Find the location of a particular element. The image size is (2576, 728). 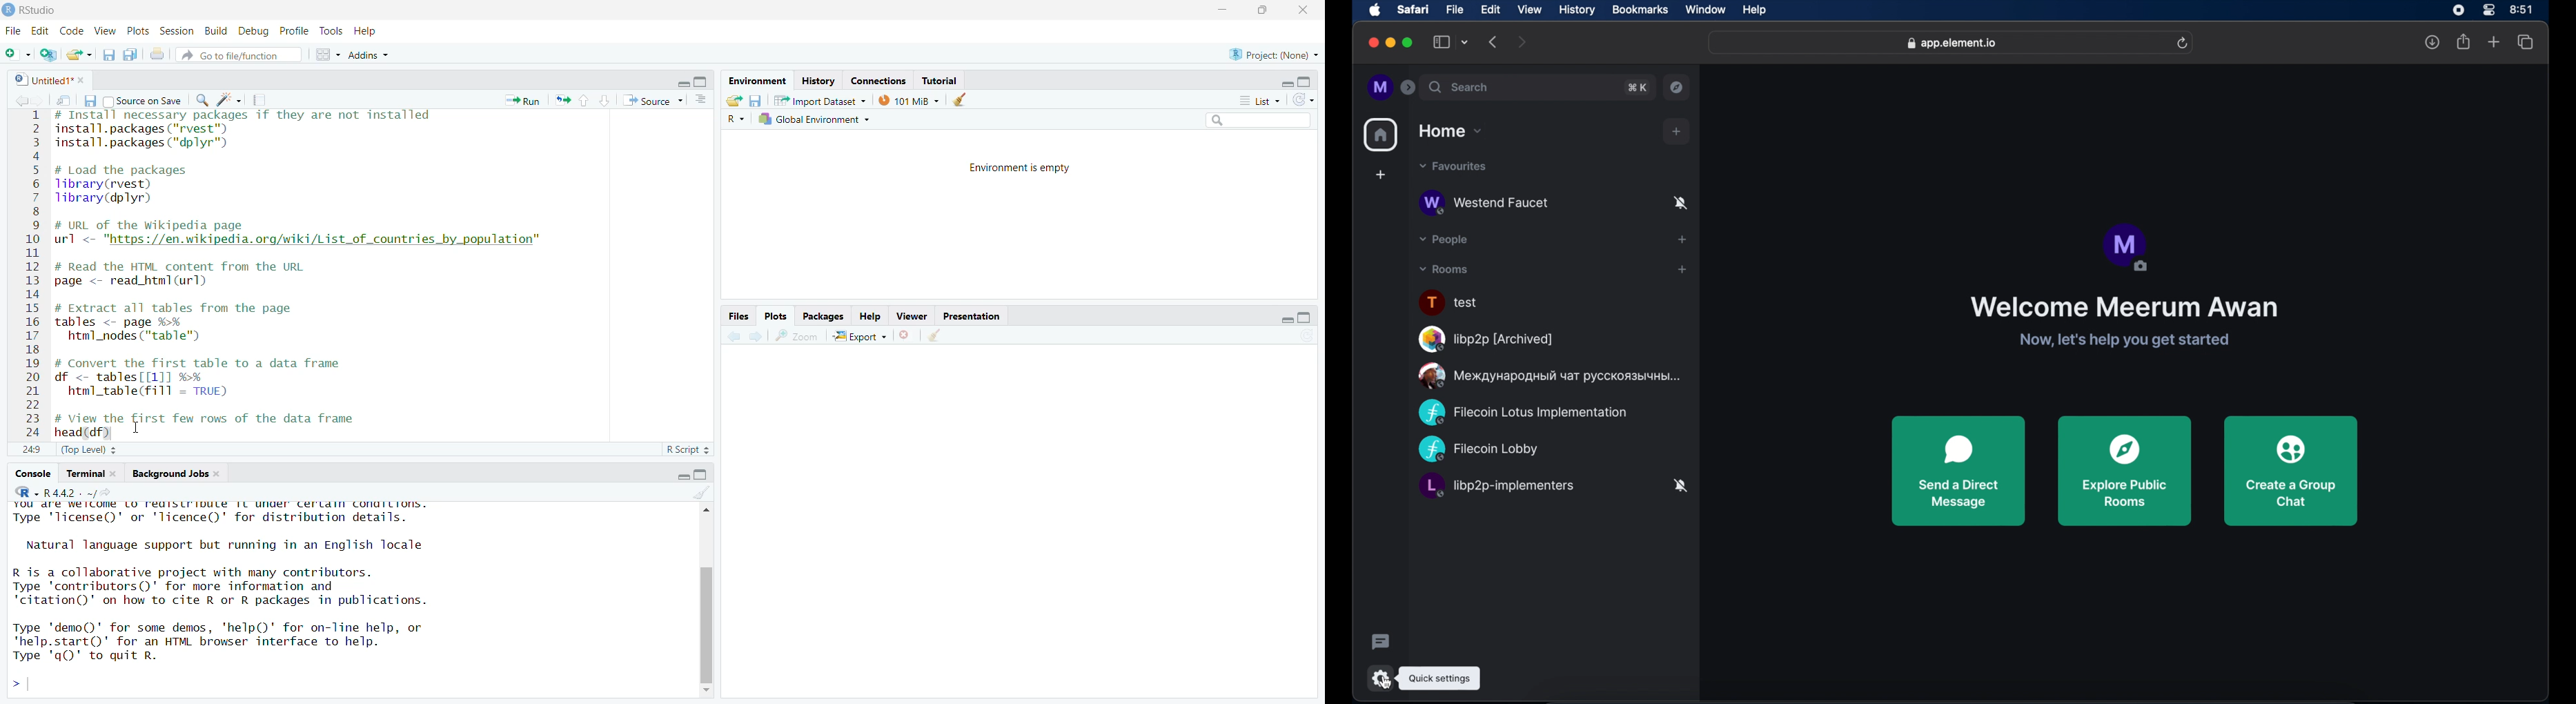

back is located at coordinates (23, 101).